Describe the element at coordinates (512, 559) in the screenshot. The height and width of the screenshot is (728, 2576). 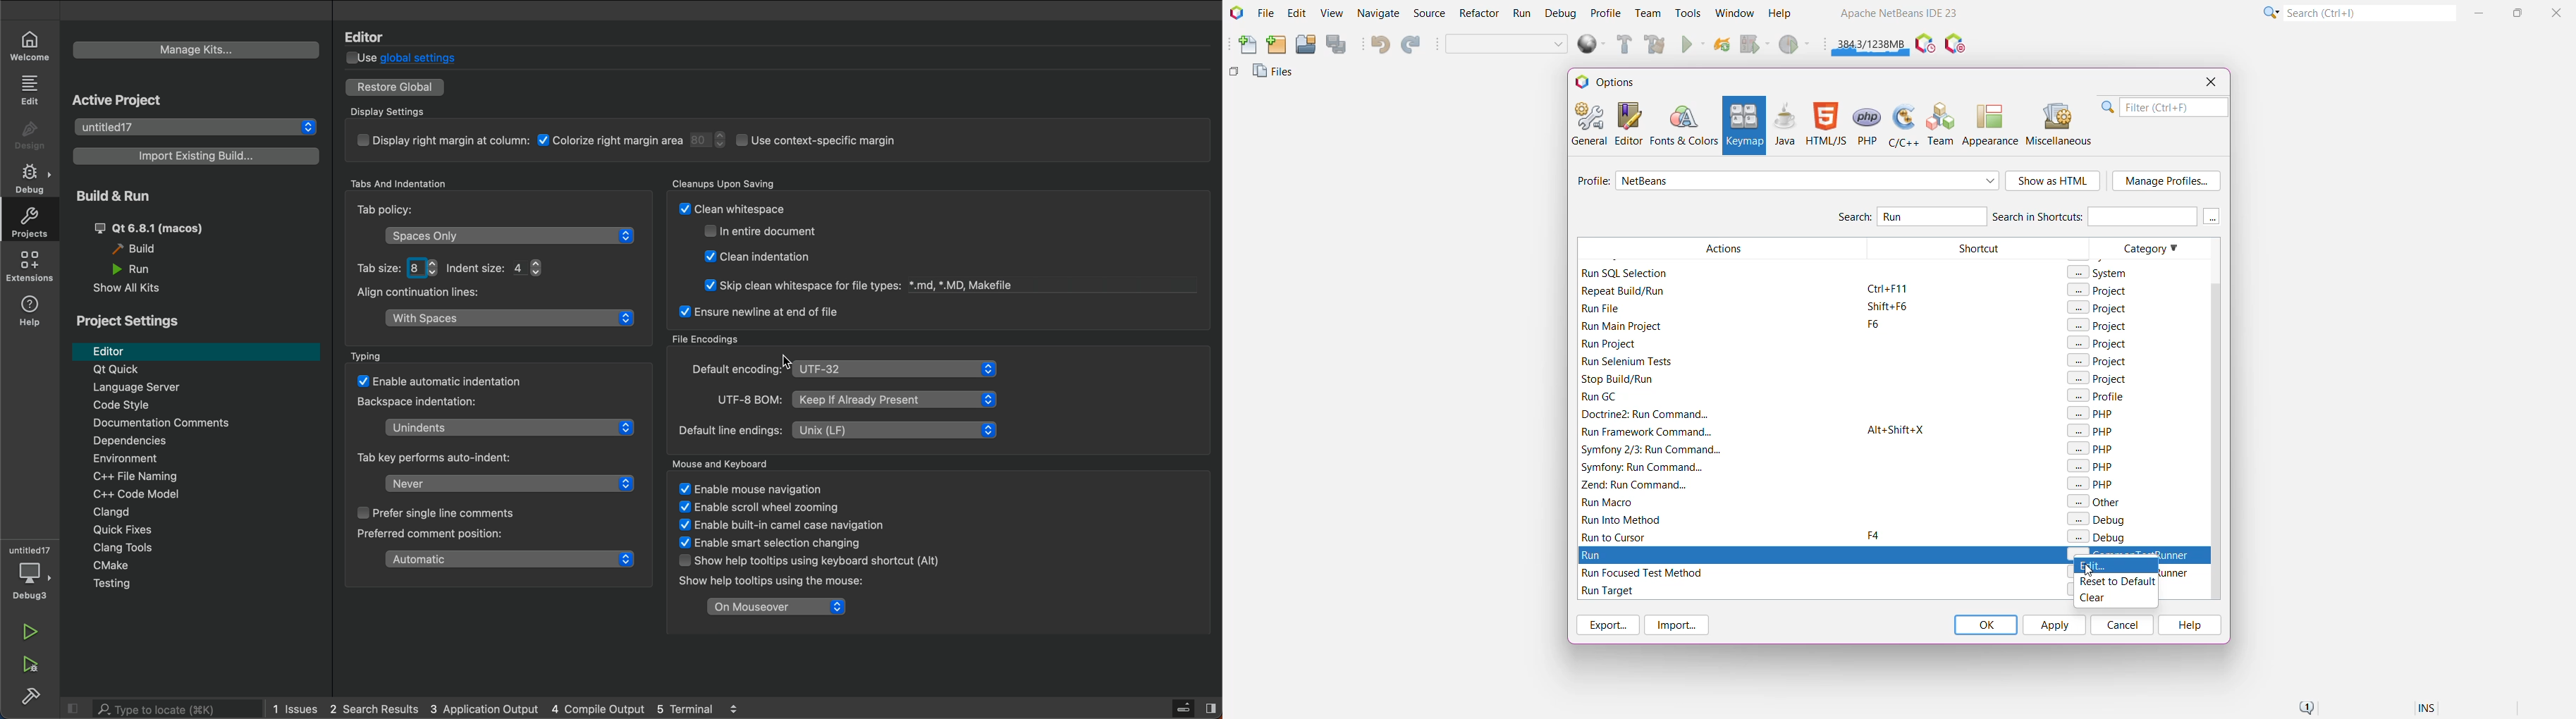
I see `comment position ` at that location.